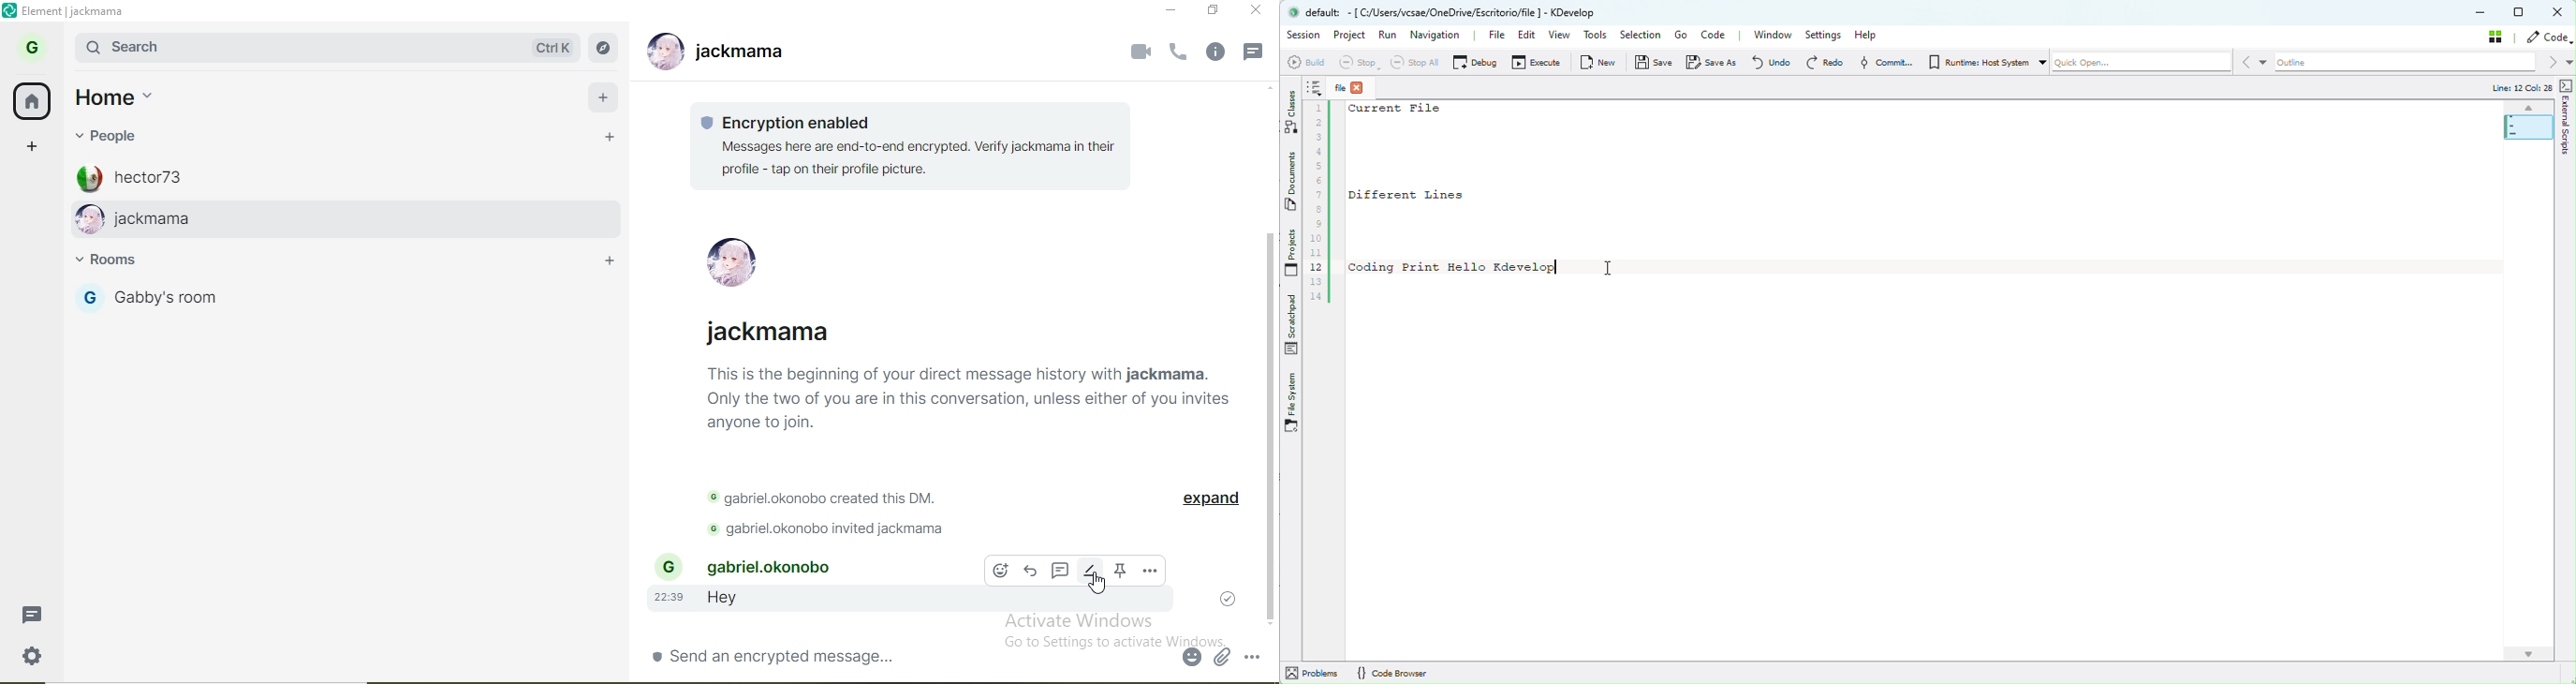 Image resolution: width=2576 pixels, height=700 pixels. Describe the element at coordinates (110, 135) in the screenshot. I see `people` at that location.